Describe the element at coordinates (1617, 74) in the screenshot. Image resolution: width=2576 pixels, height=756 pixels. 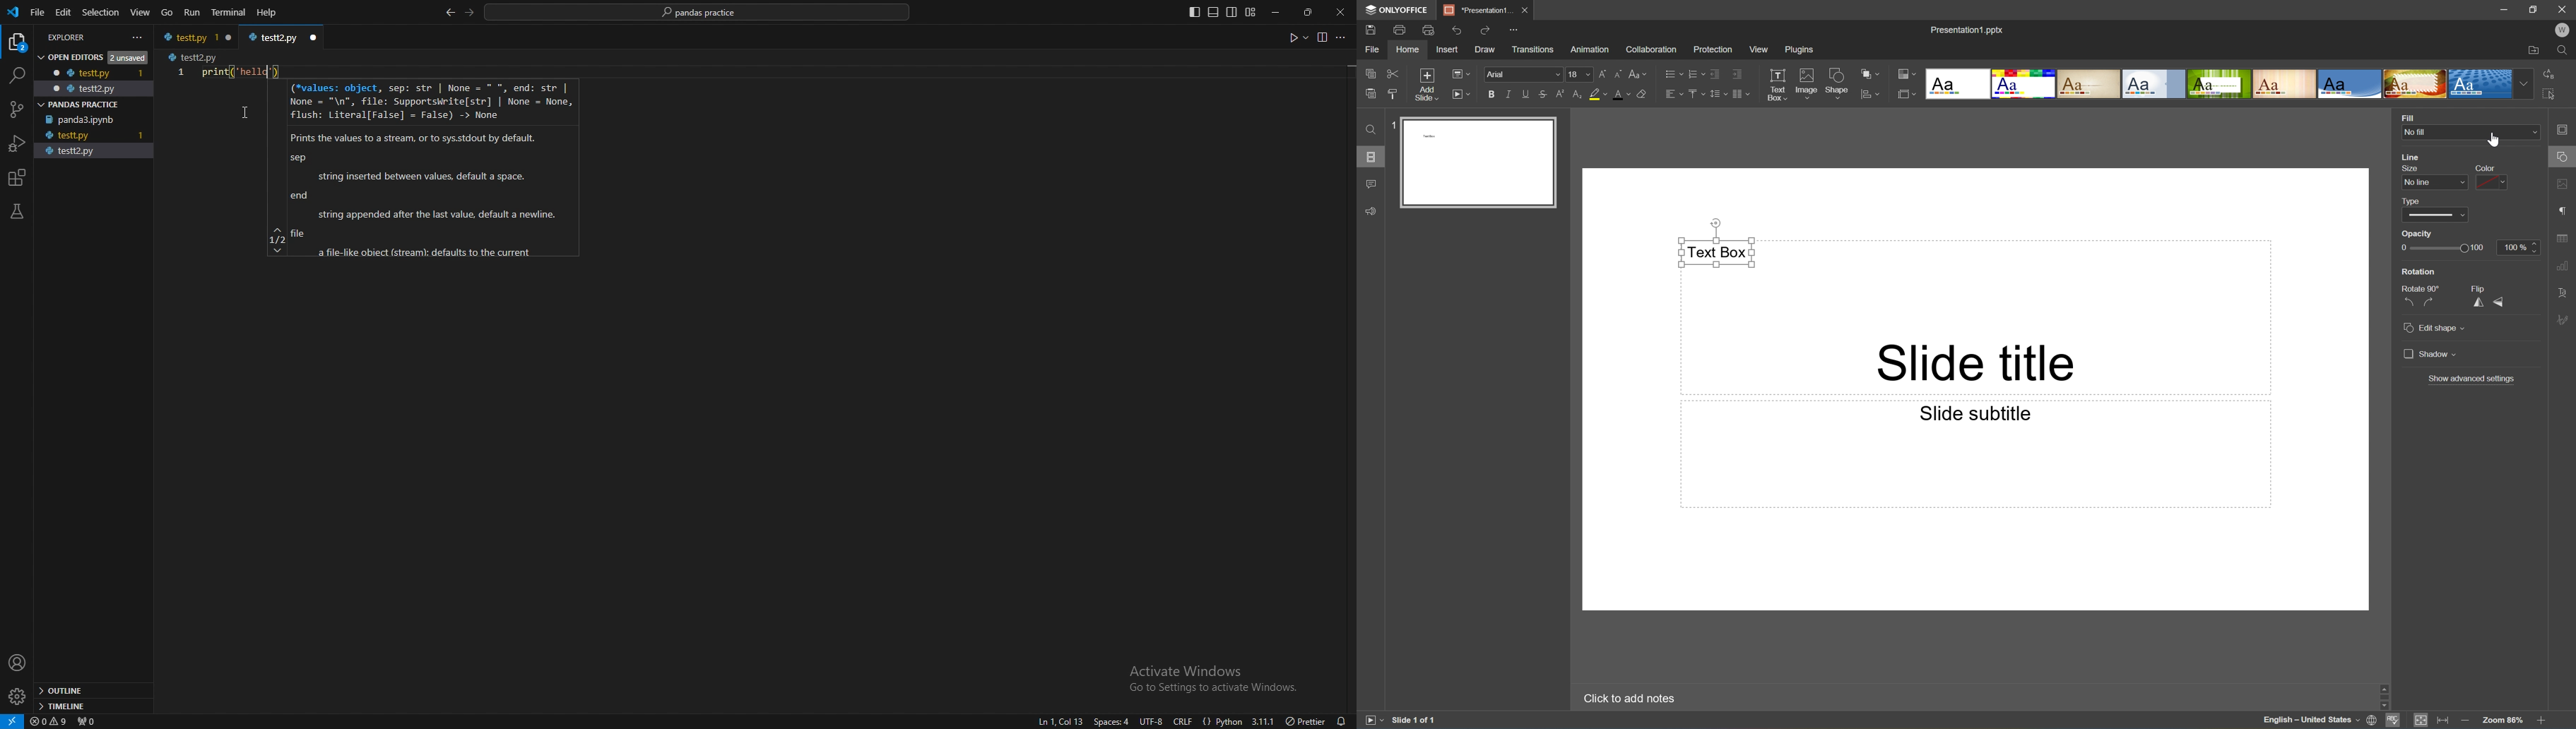
I see `Decrement font size` at that location.